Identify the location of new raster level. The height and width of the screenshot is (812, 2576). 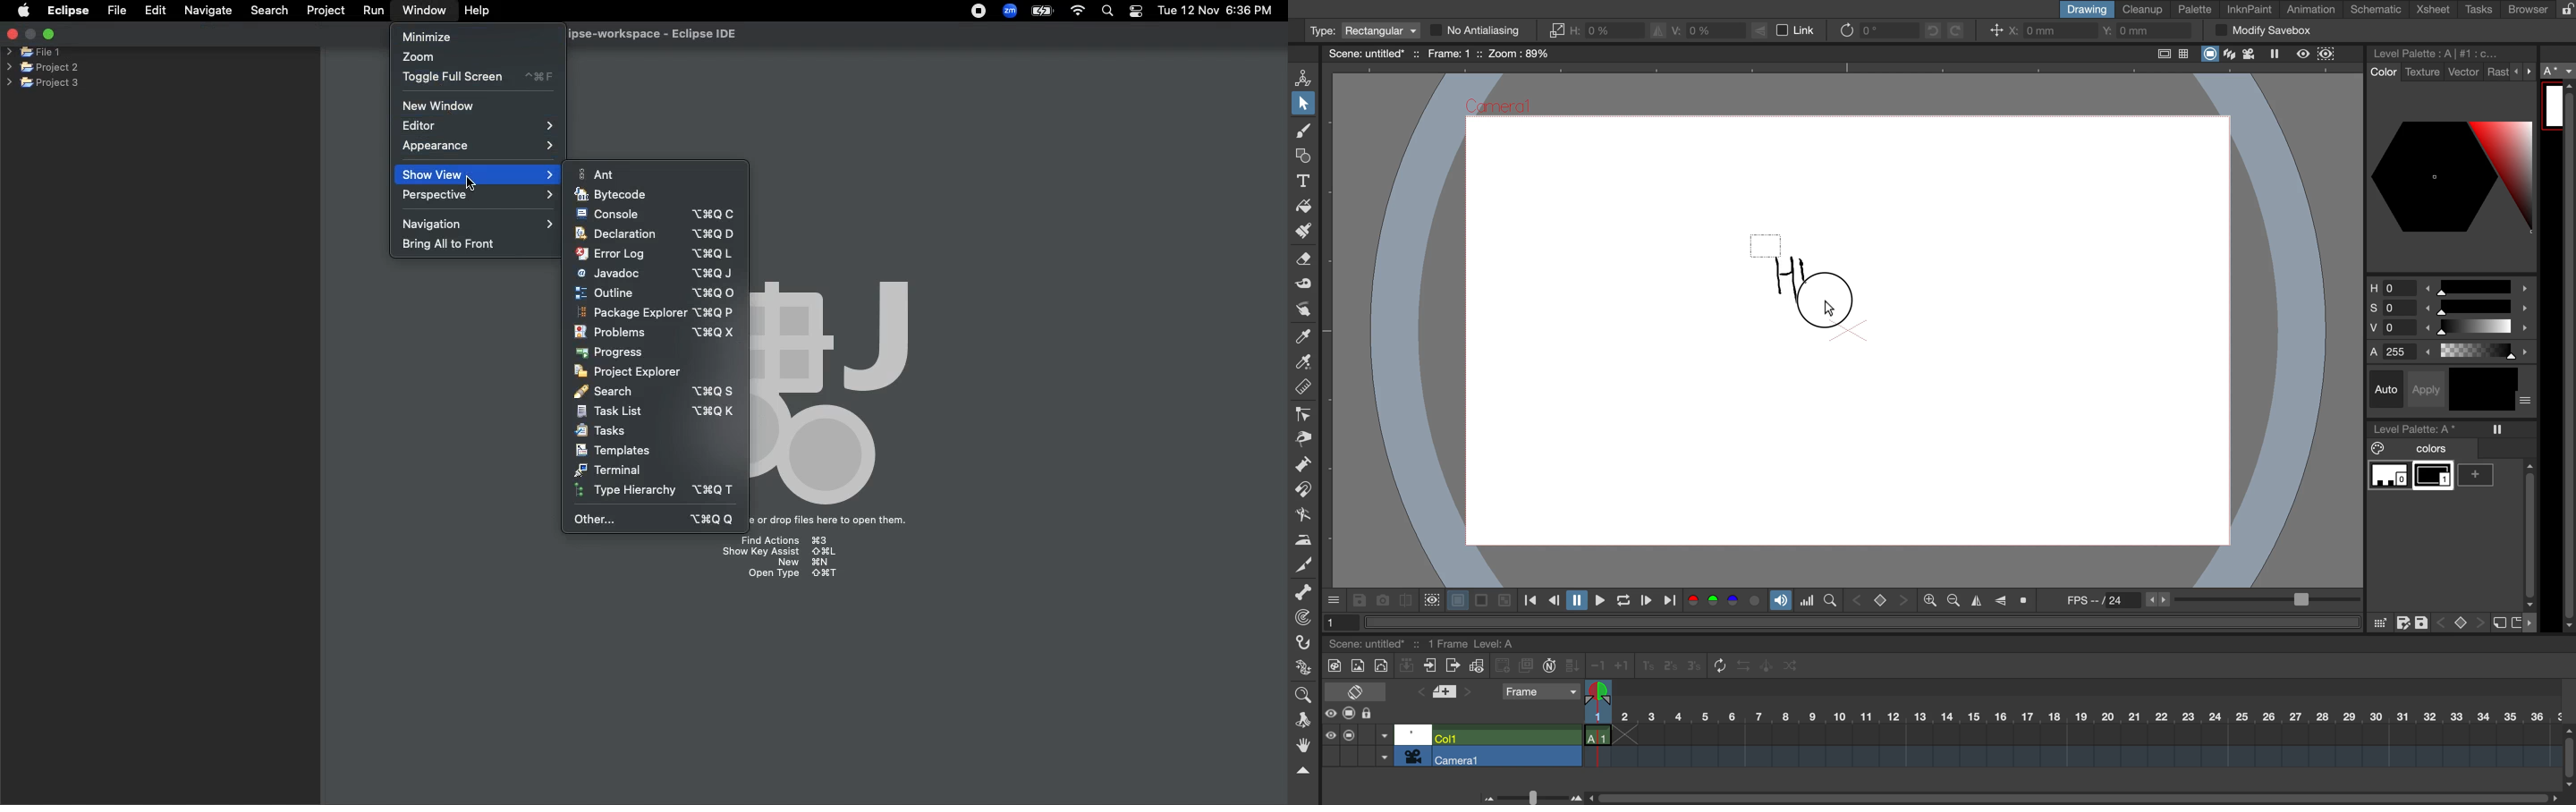
(1357, 666).